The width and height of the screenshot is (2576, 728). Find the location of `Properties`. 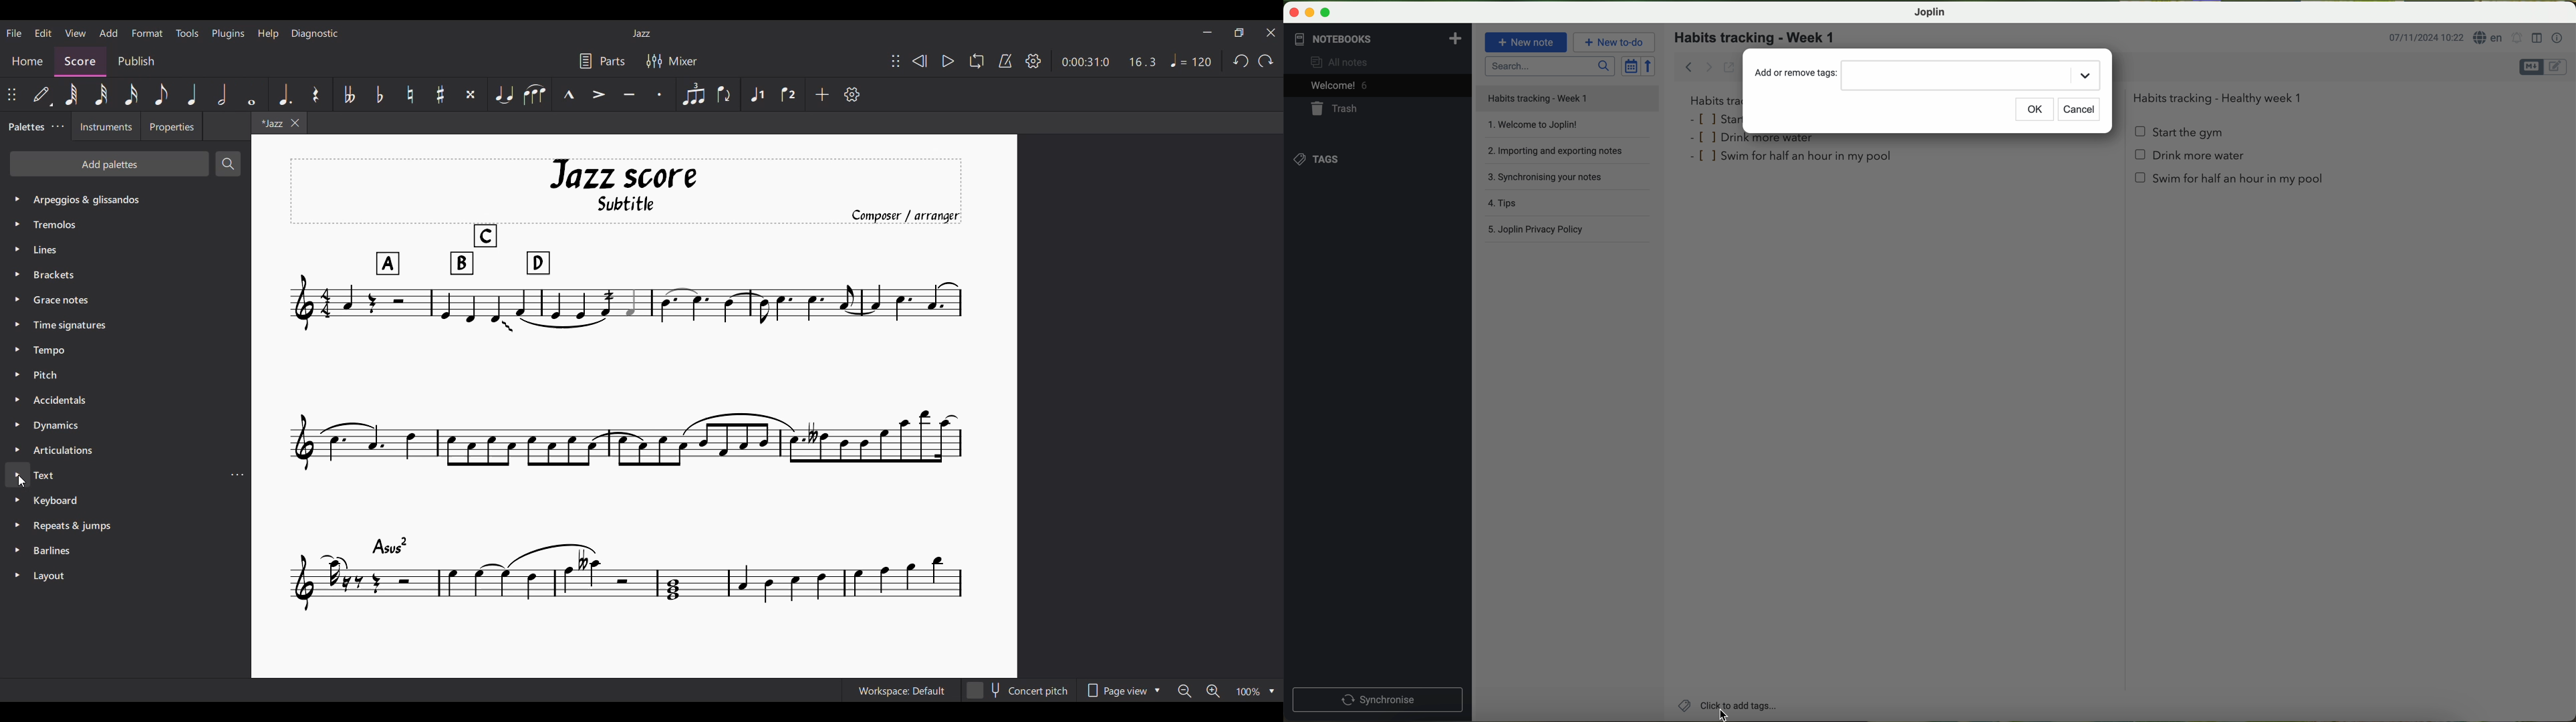

Properties is located at coordinates (170, 129).